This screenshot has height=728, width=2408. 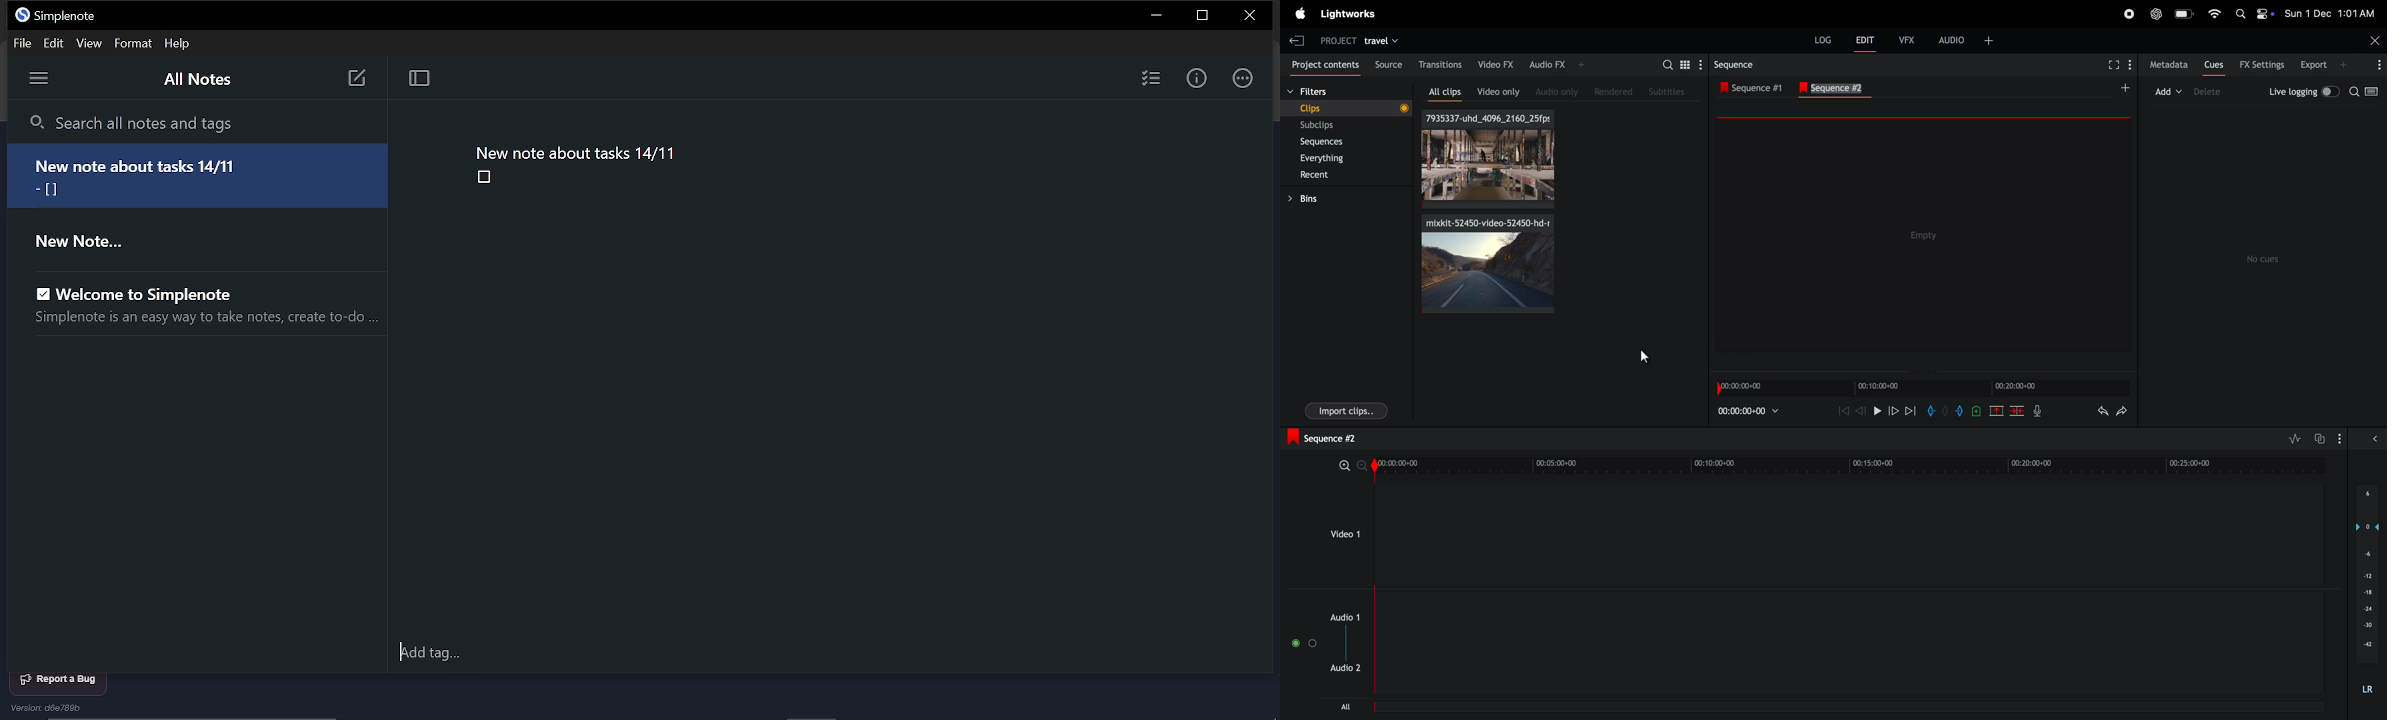 I want to click on transitions, so click(x=1442, y=63).